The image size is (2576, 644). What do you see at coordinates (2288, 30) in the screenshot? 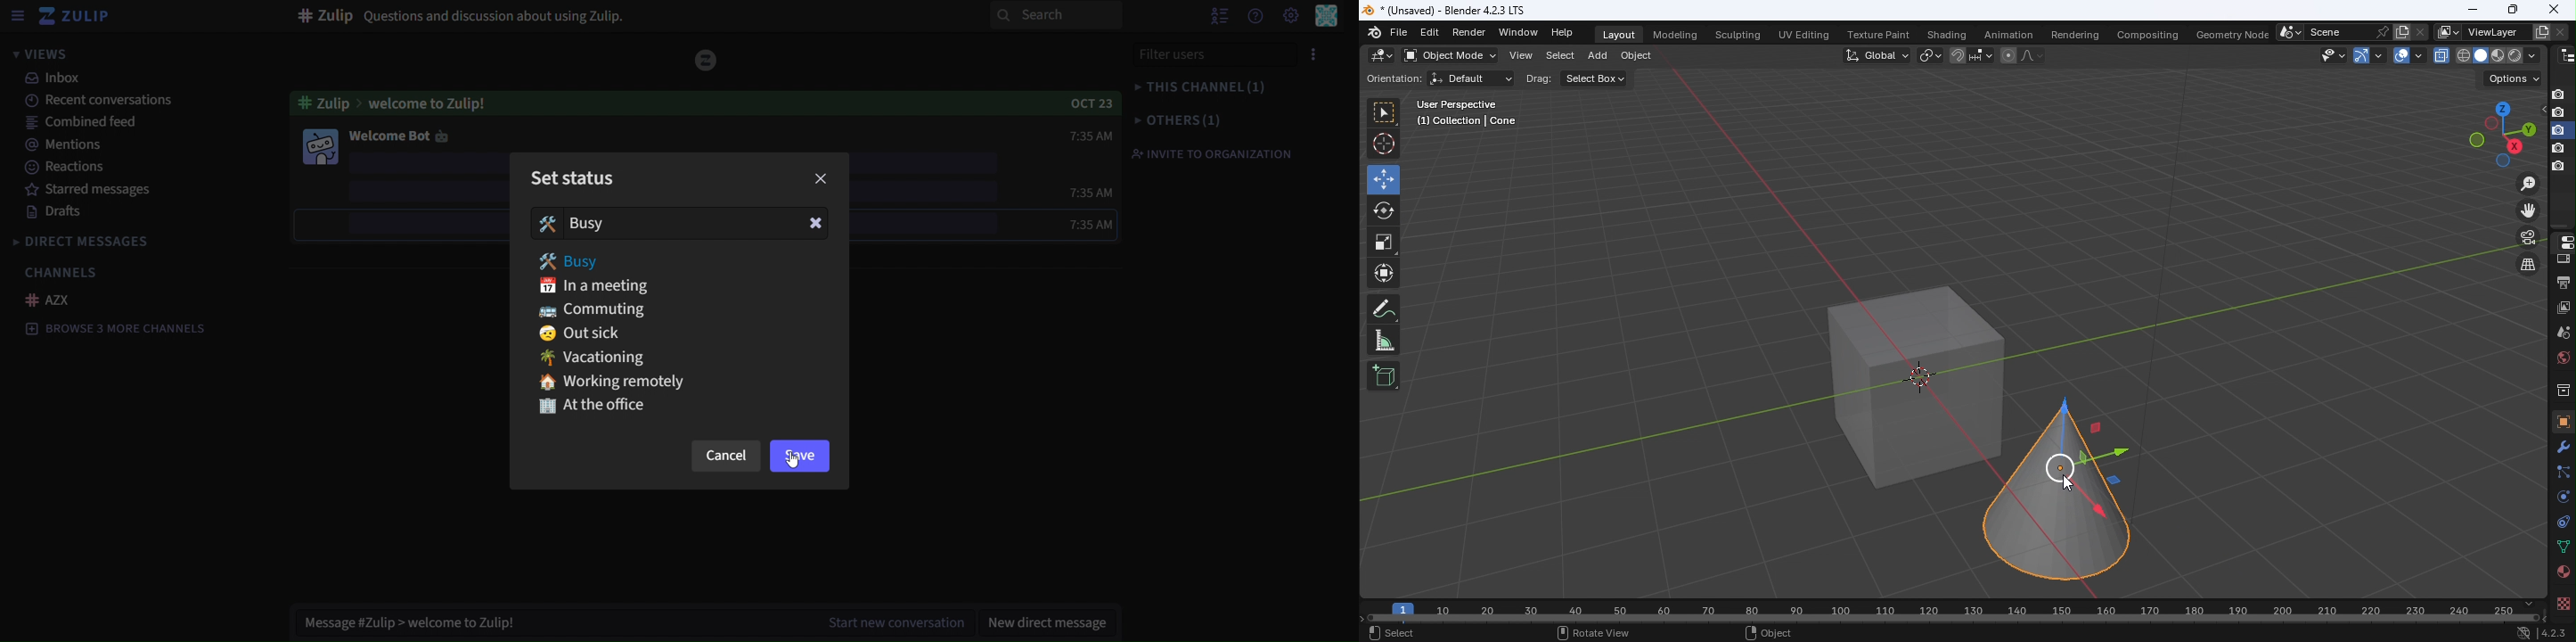
I see `Browse scene to be linked` at bounding box center [2288, 30].